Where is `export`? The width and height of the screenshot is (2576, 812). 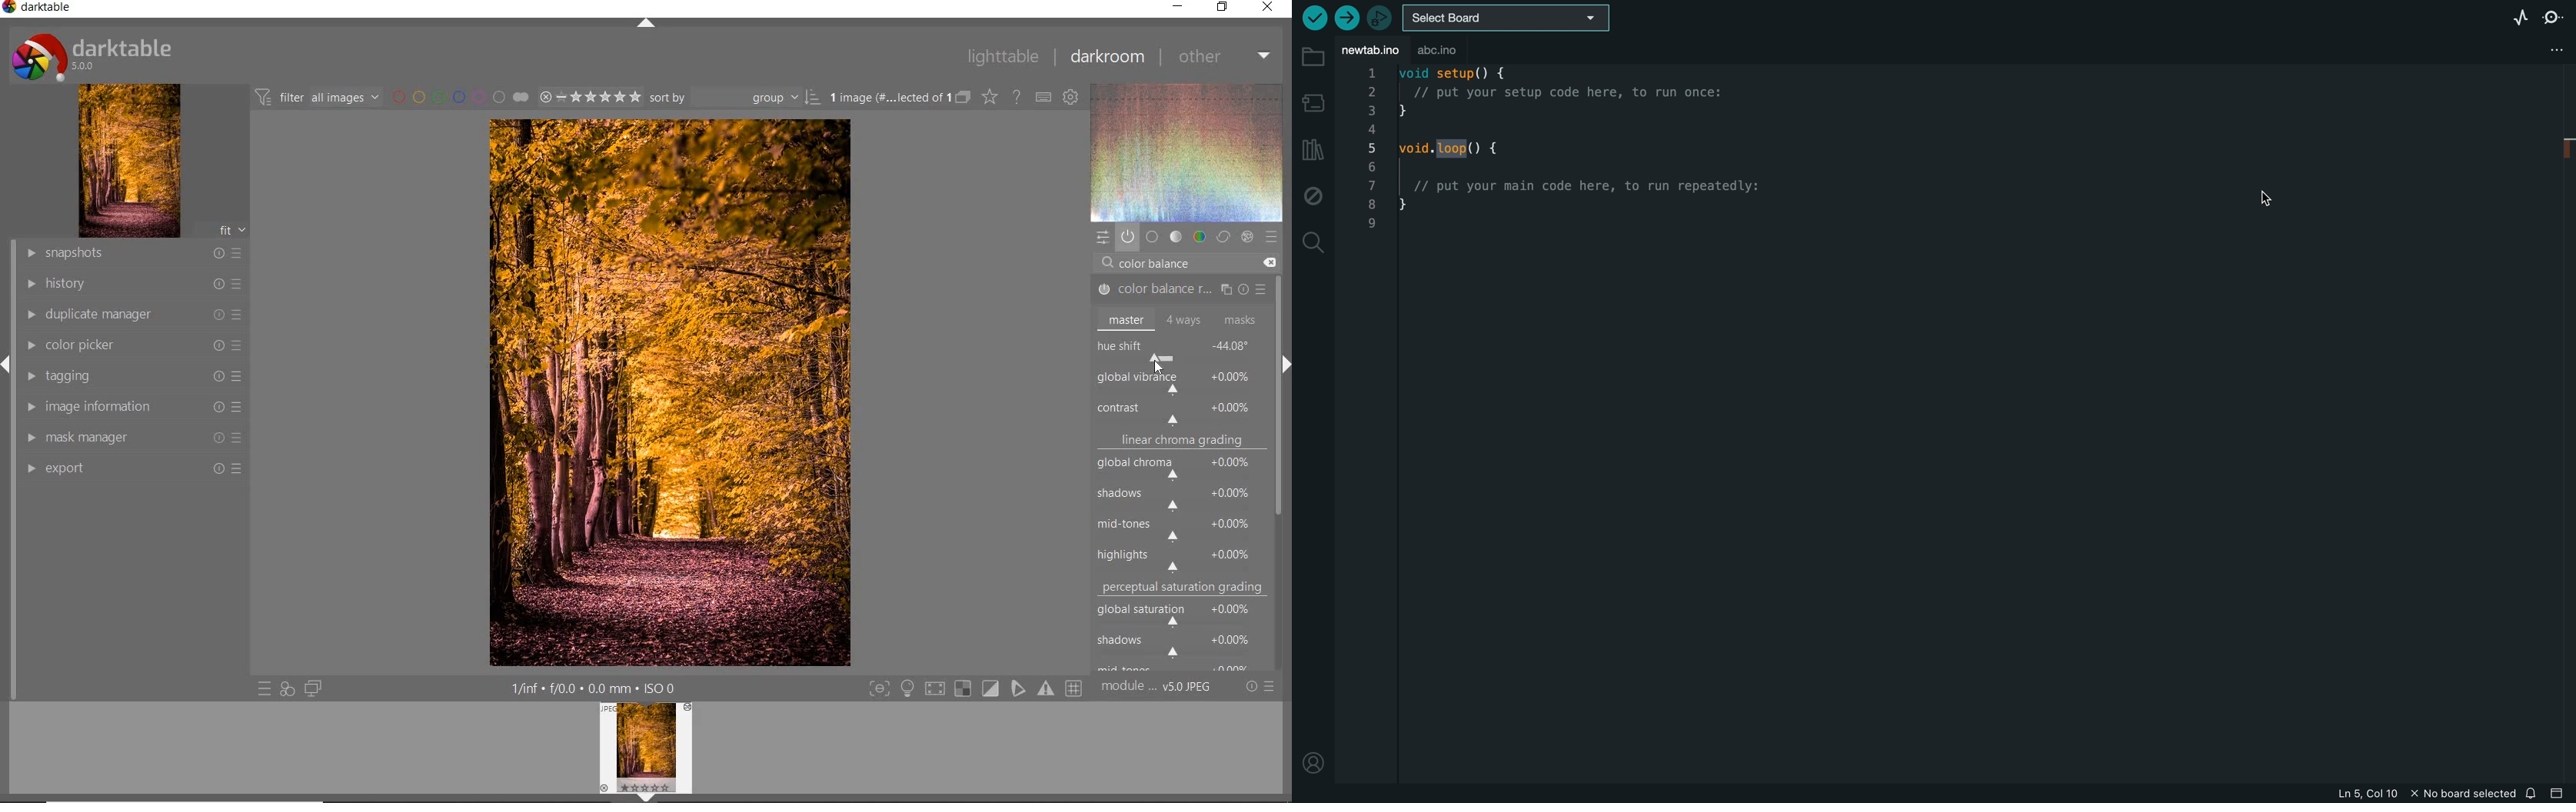
export is located at coordinates (135, 468).